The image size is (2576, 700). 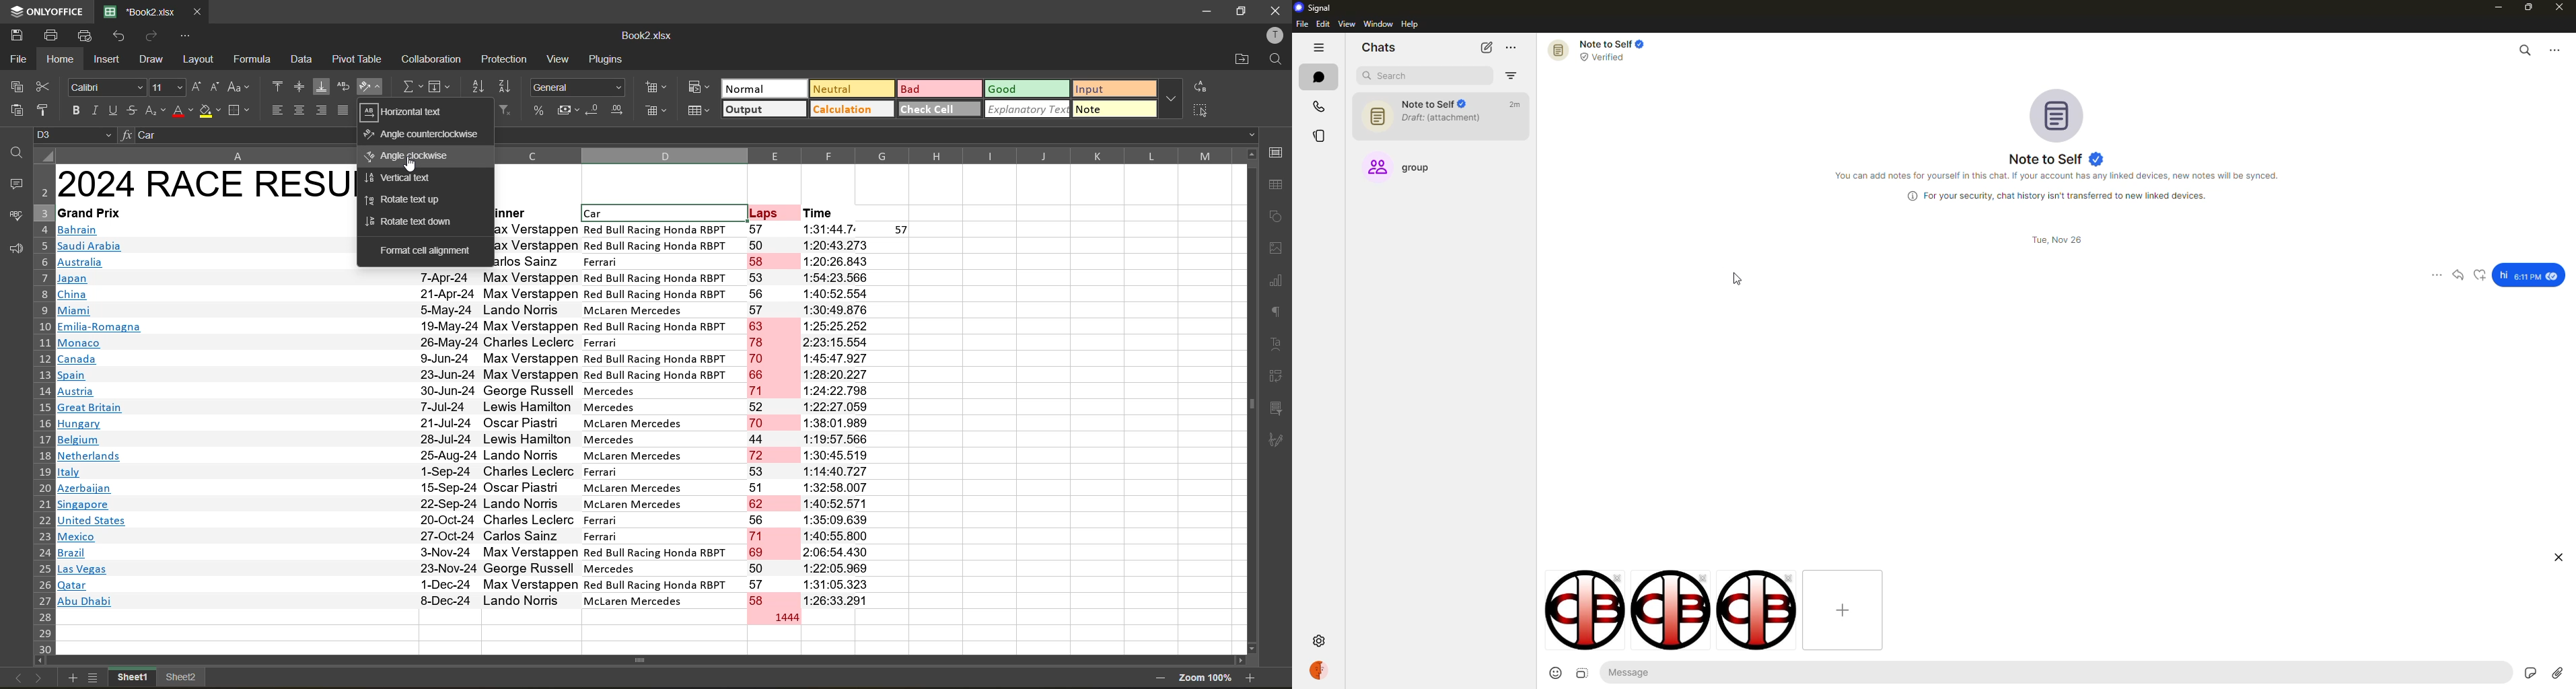 I want to click on summation, so click(x=410, y=85).